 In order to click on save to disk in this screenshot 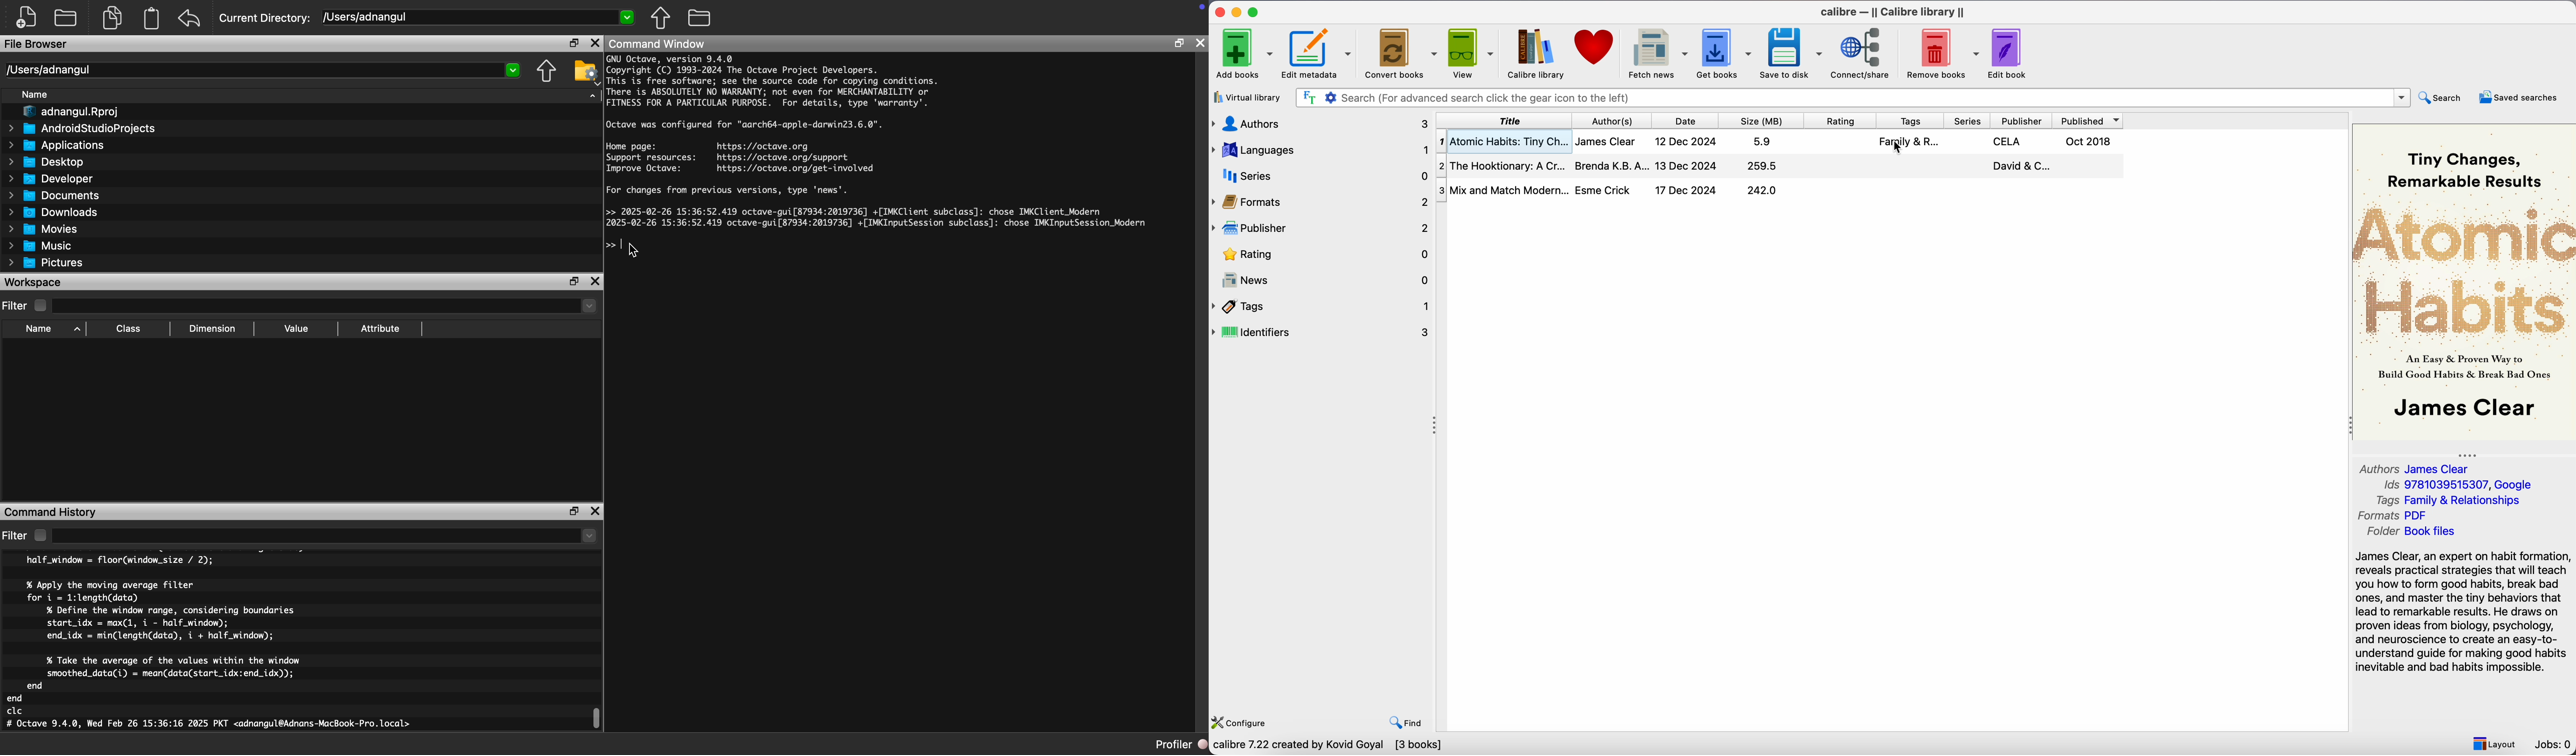, I will do `click(1793, 53)`.